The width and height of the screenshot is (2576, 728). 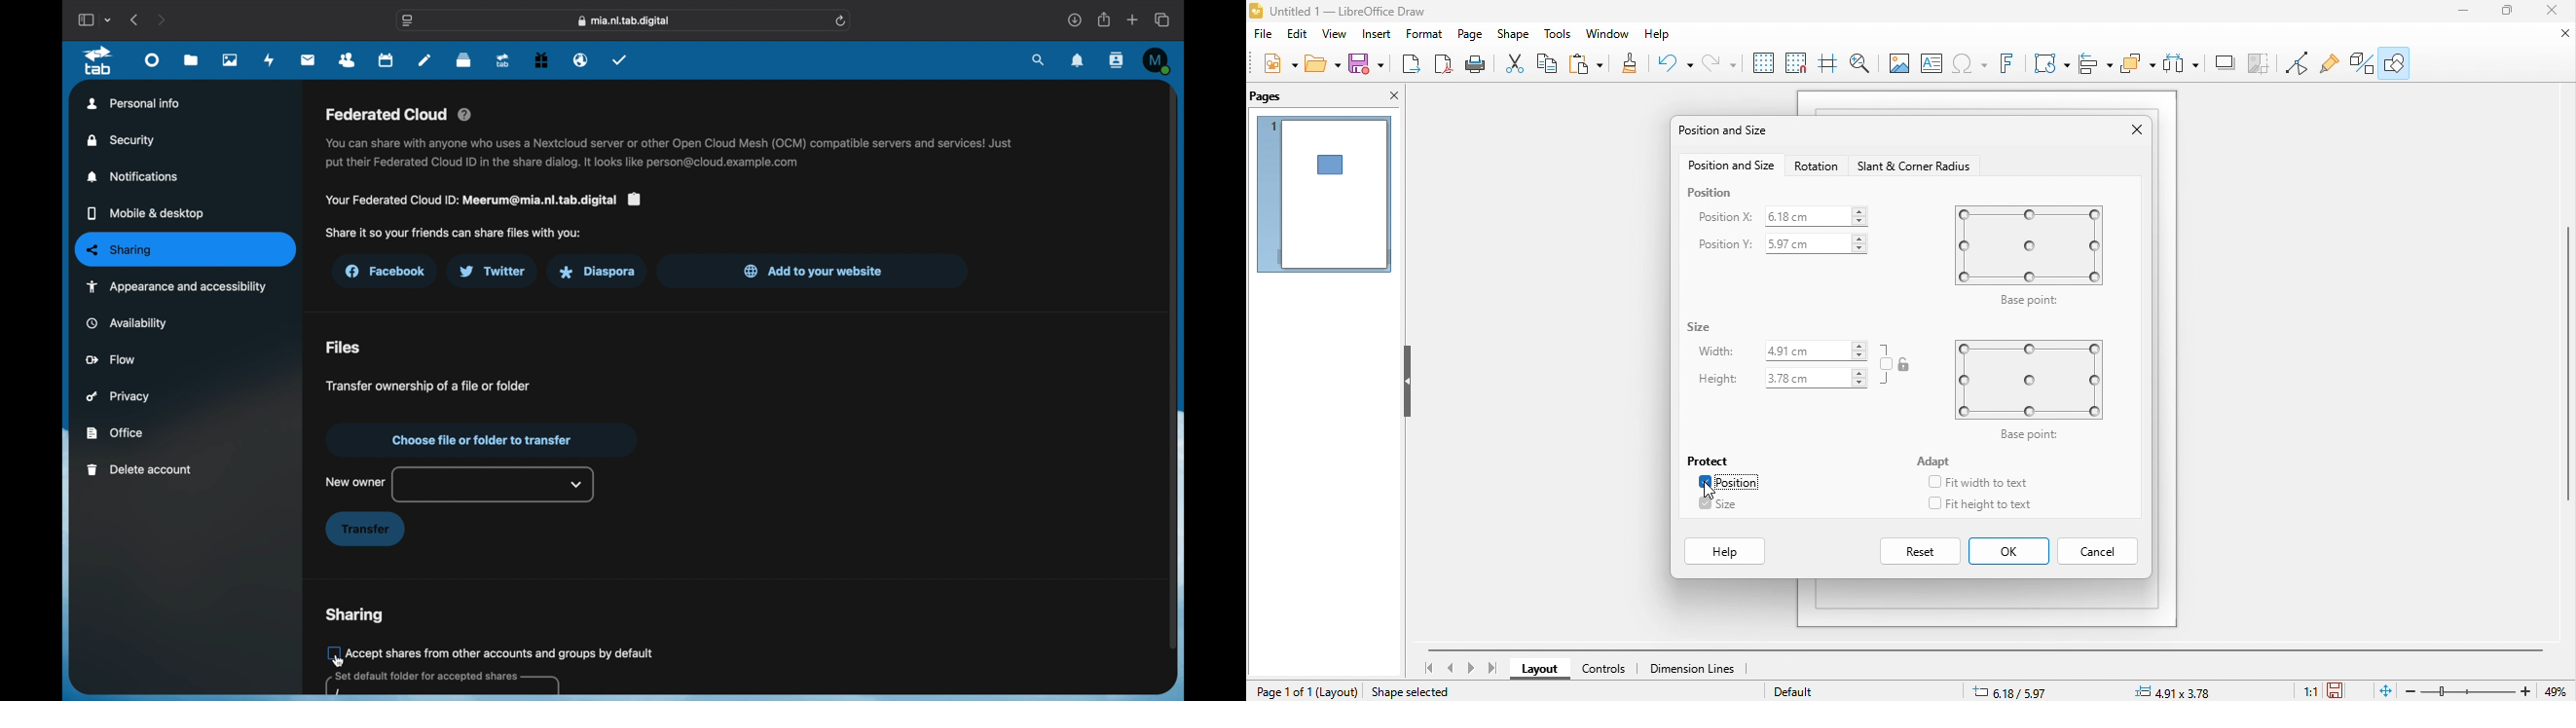 What do you see at coordinates (1715, 350) in the screenshot?
I see `width` at bounding box center [1715, 350].